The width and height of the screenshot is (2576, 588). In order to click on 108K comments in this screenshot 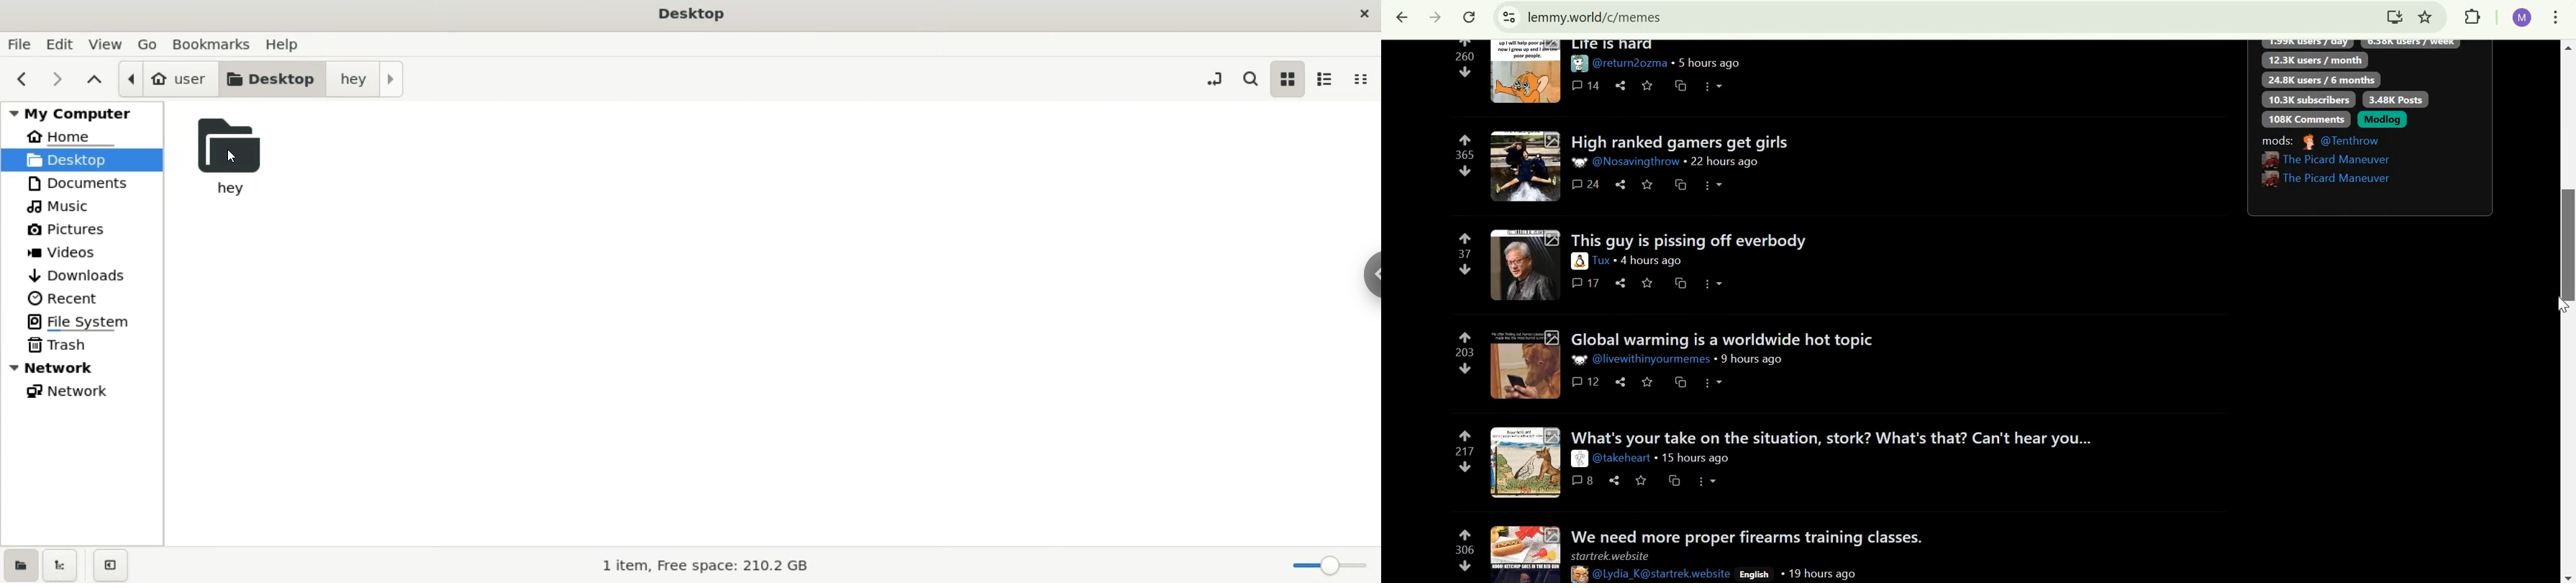, I will do `click(2309, 119)`.